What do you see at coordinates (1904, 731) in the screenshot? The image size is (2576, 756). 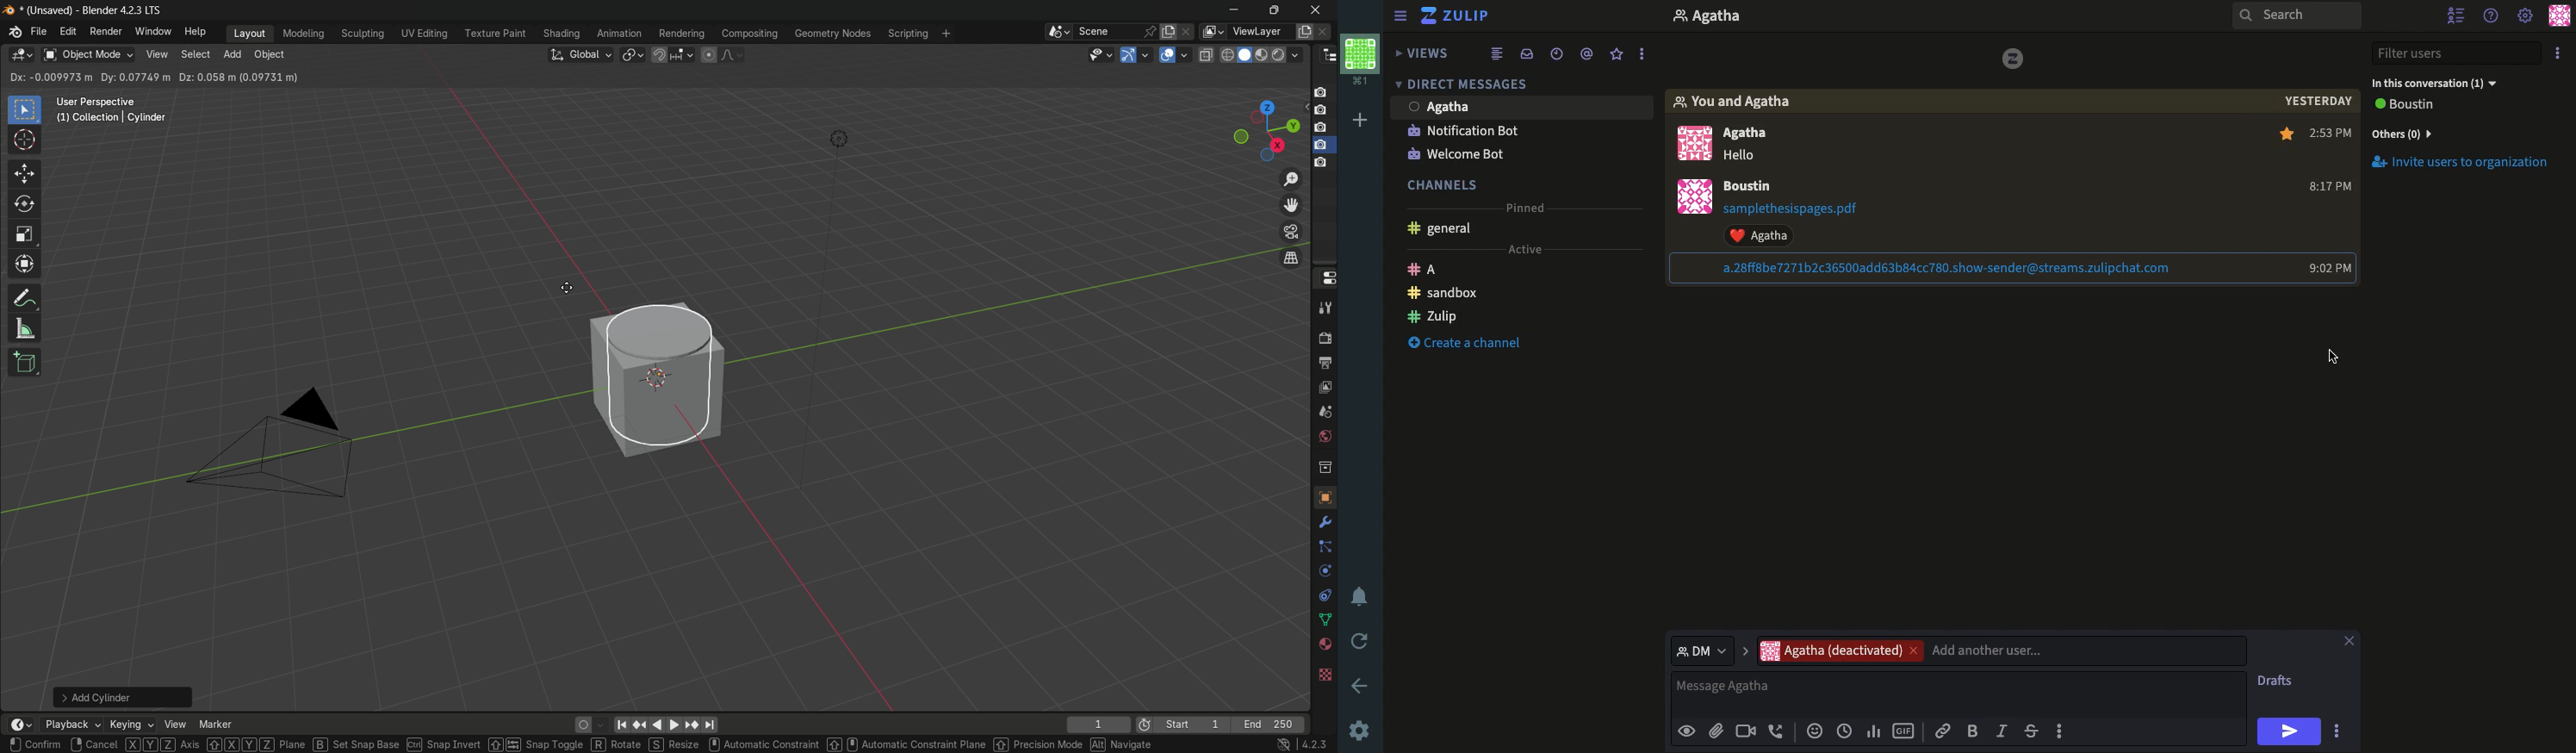 I see `GIF` at bounding box center [1904, 731].